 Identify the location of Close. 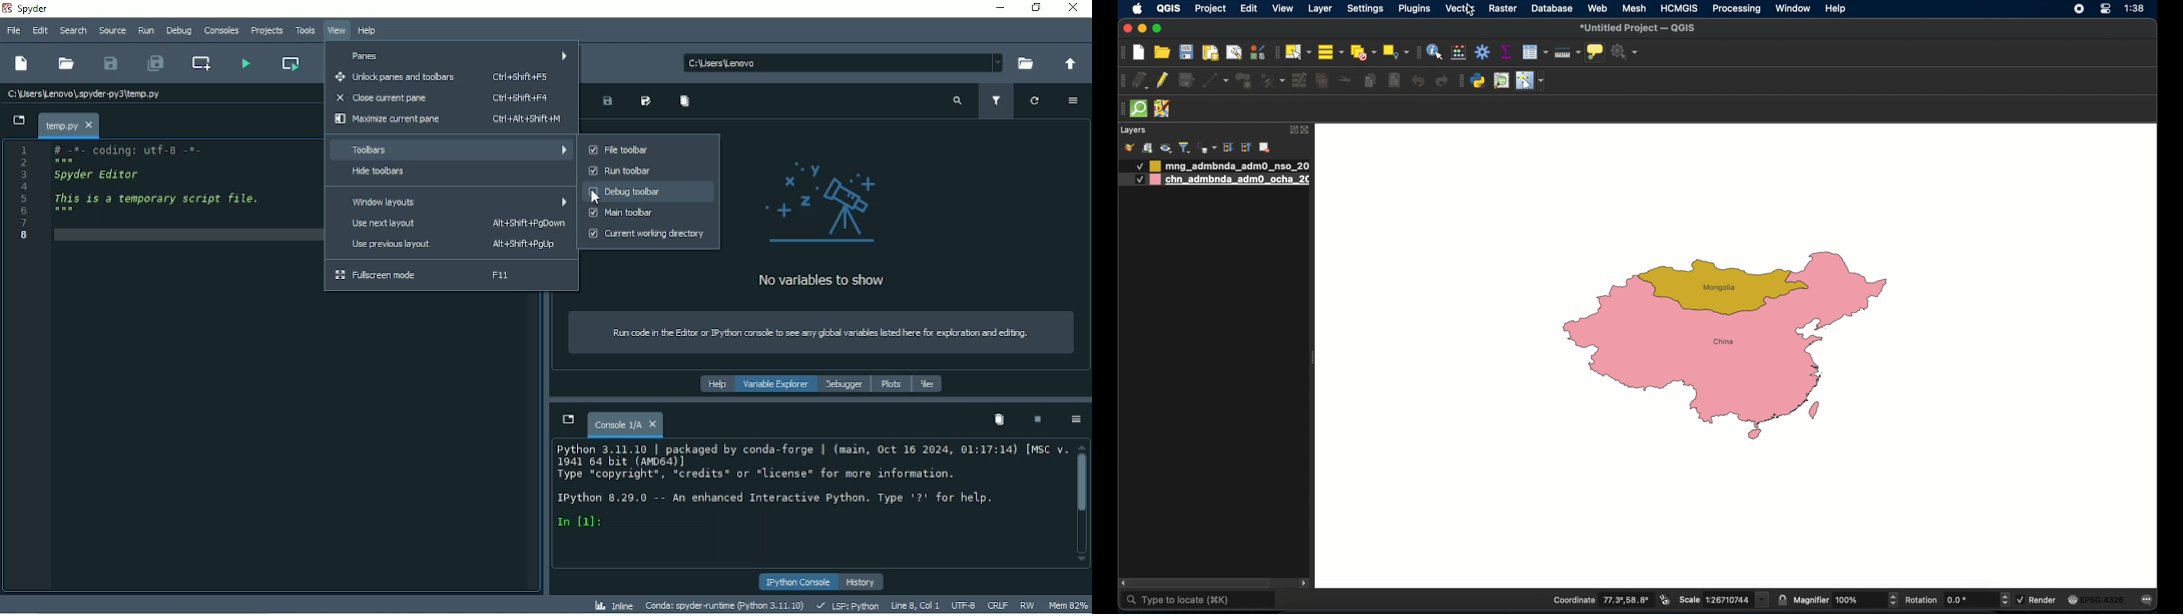
(1074, 8).